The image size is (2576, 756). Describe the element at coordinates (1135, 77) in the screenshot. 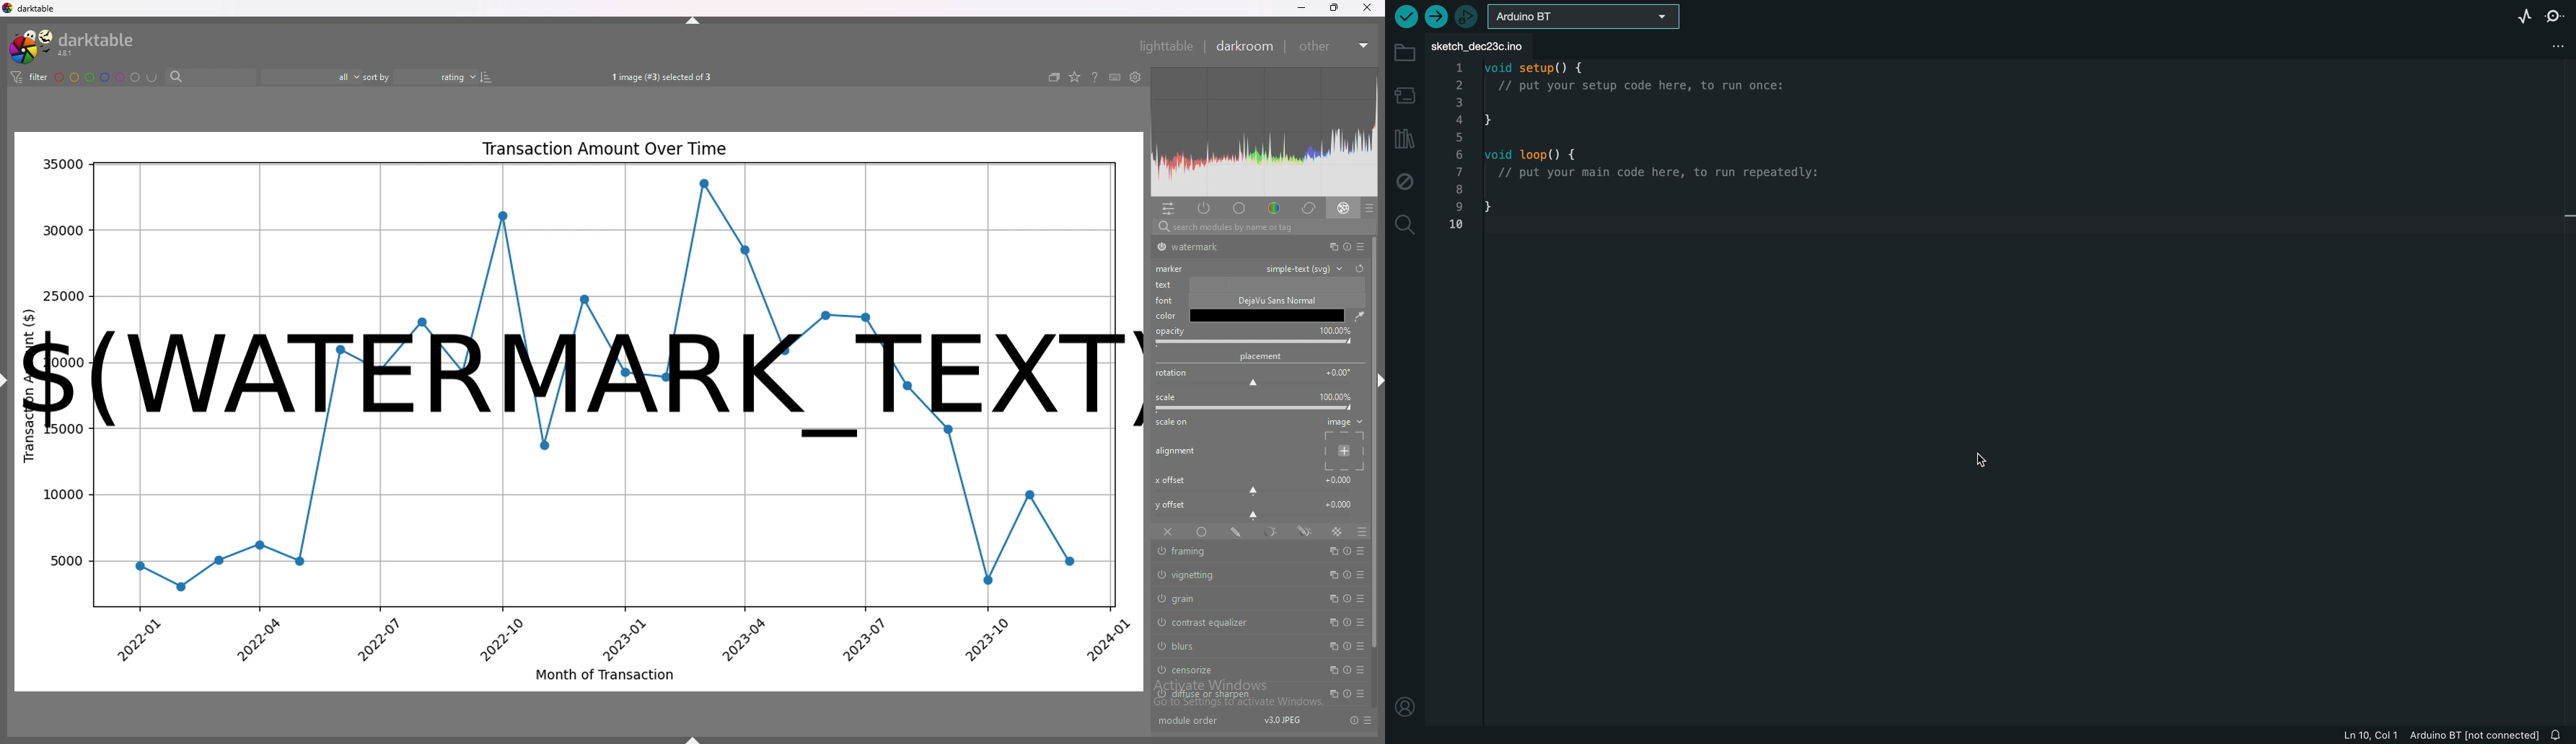

I see `show global preferences` at that location.